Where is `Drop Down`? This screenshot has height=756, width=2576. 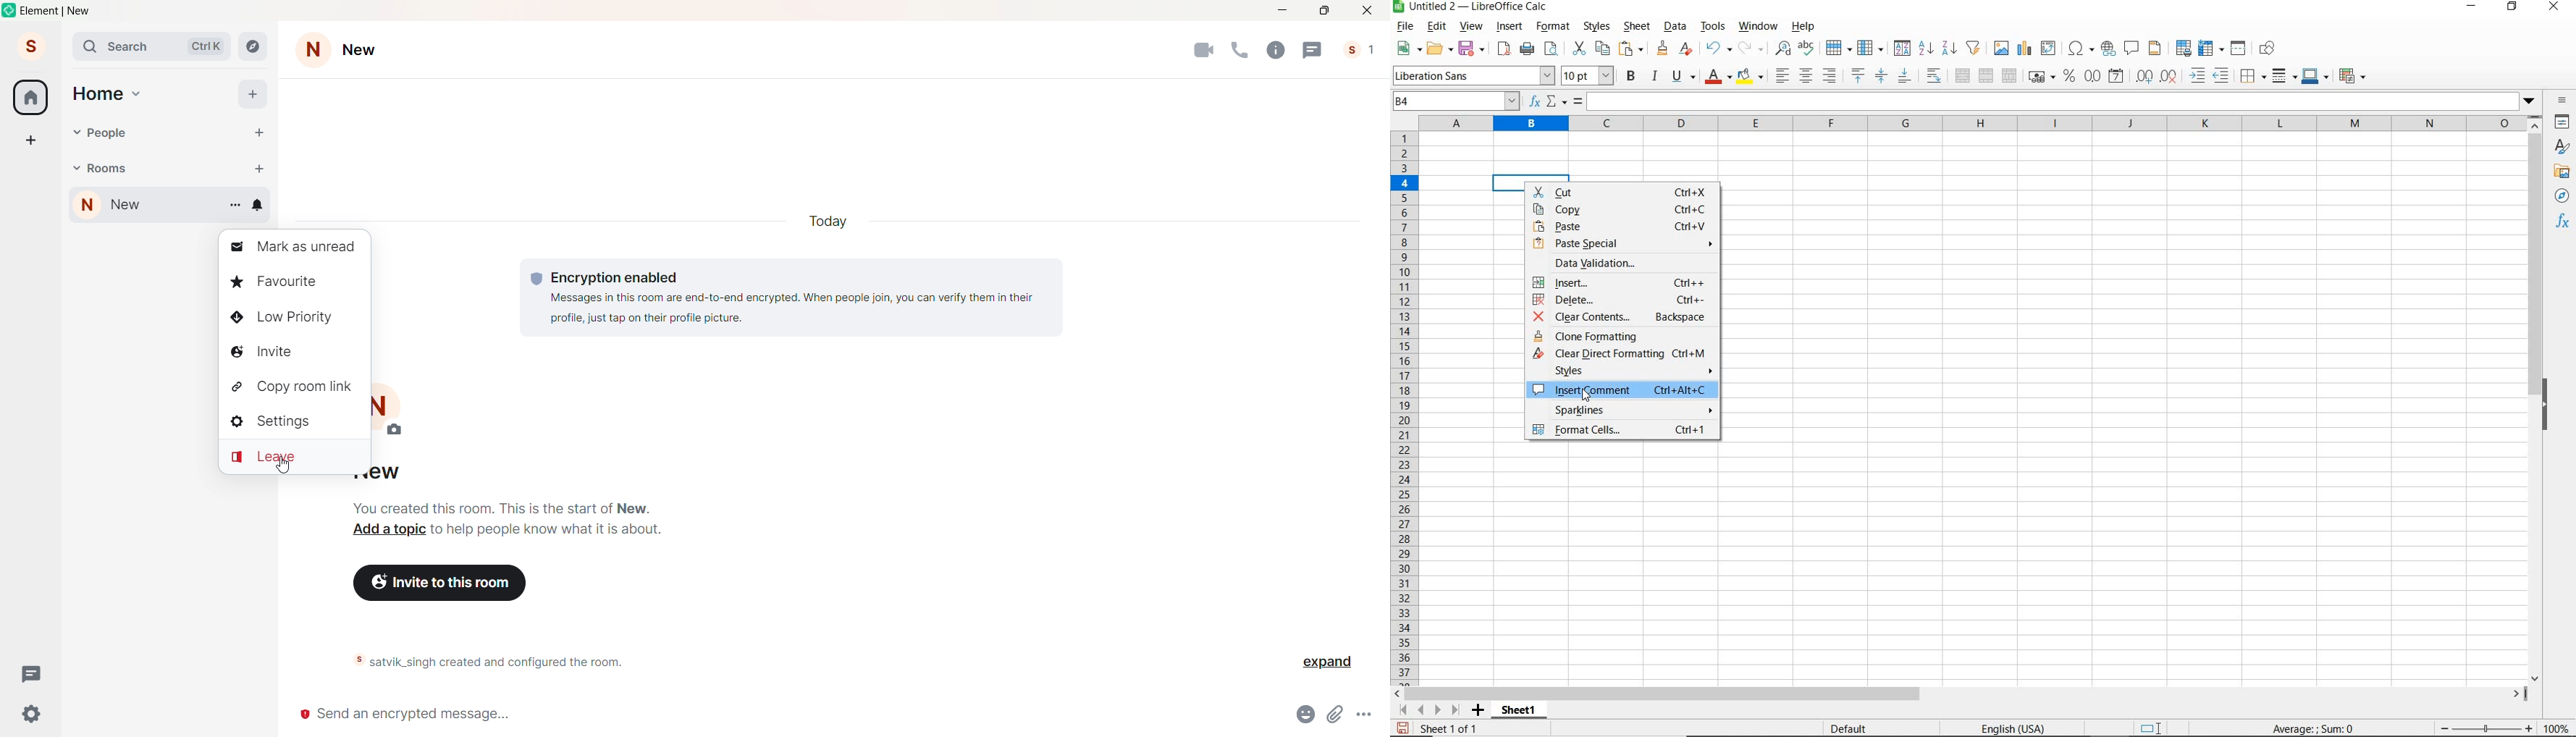
Drop Down is located at coordinates (75, 132).